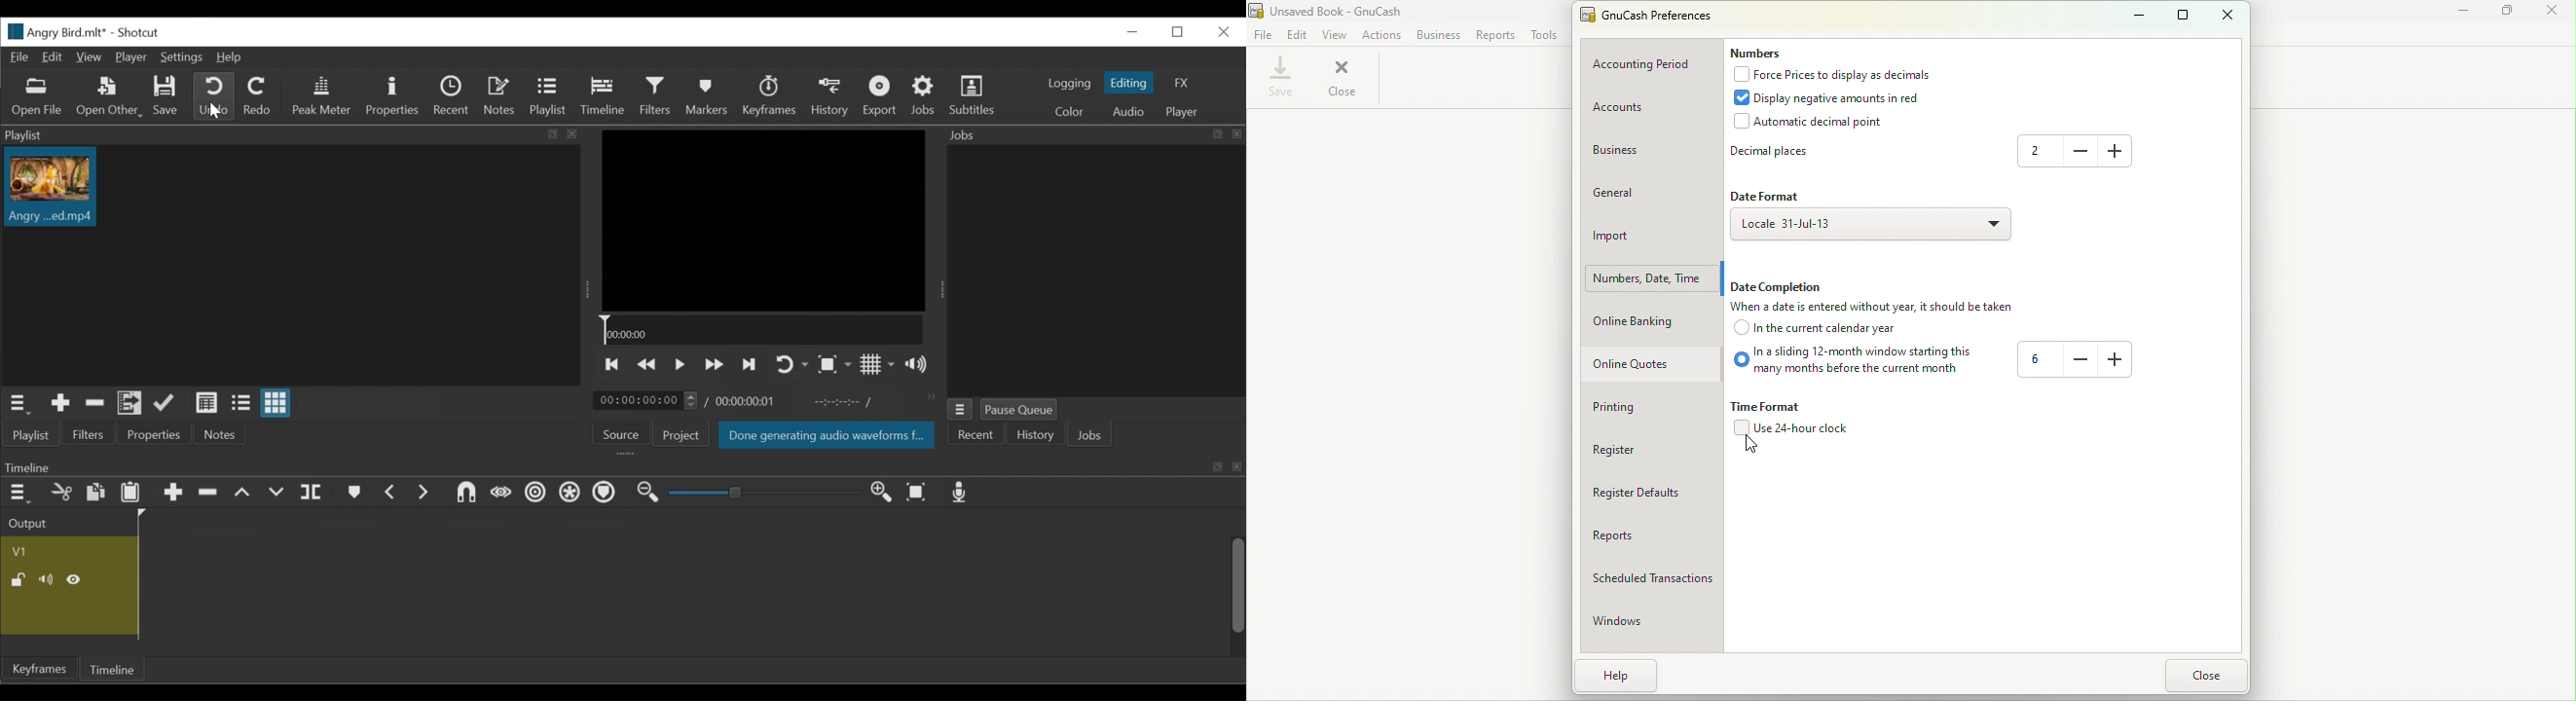 The height and width of the screenshot is (728, 2576). I want to click on Open Other, so click(110, 98).